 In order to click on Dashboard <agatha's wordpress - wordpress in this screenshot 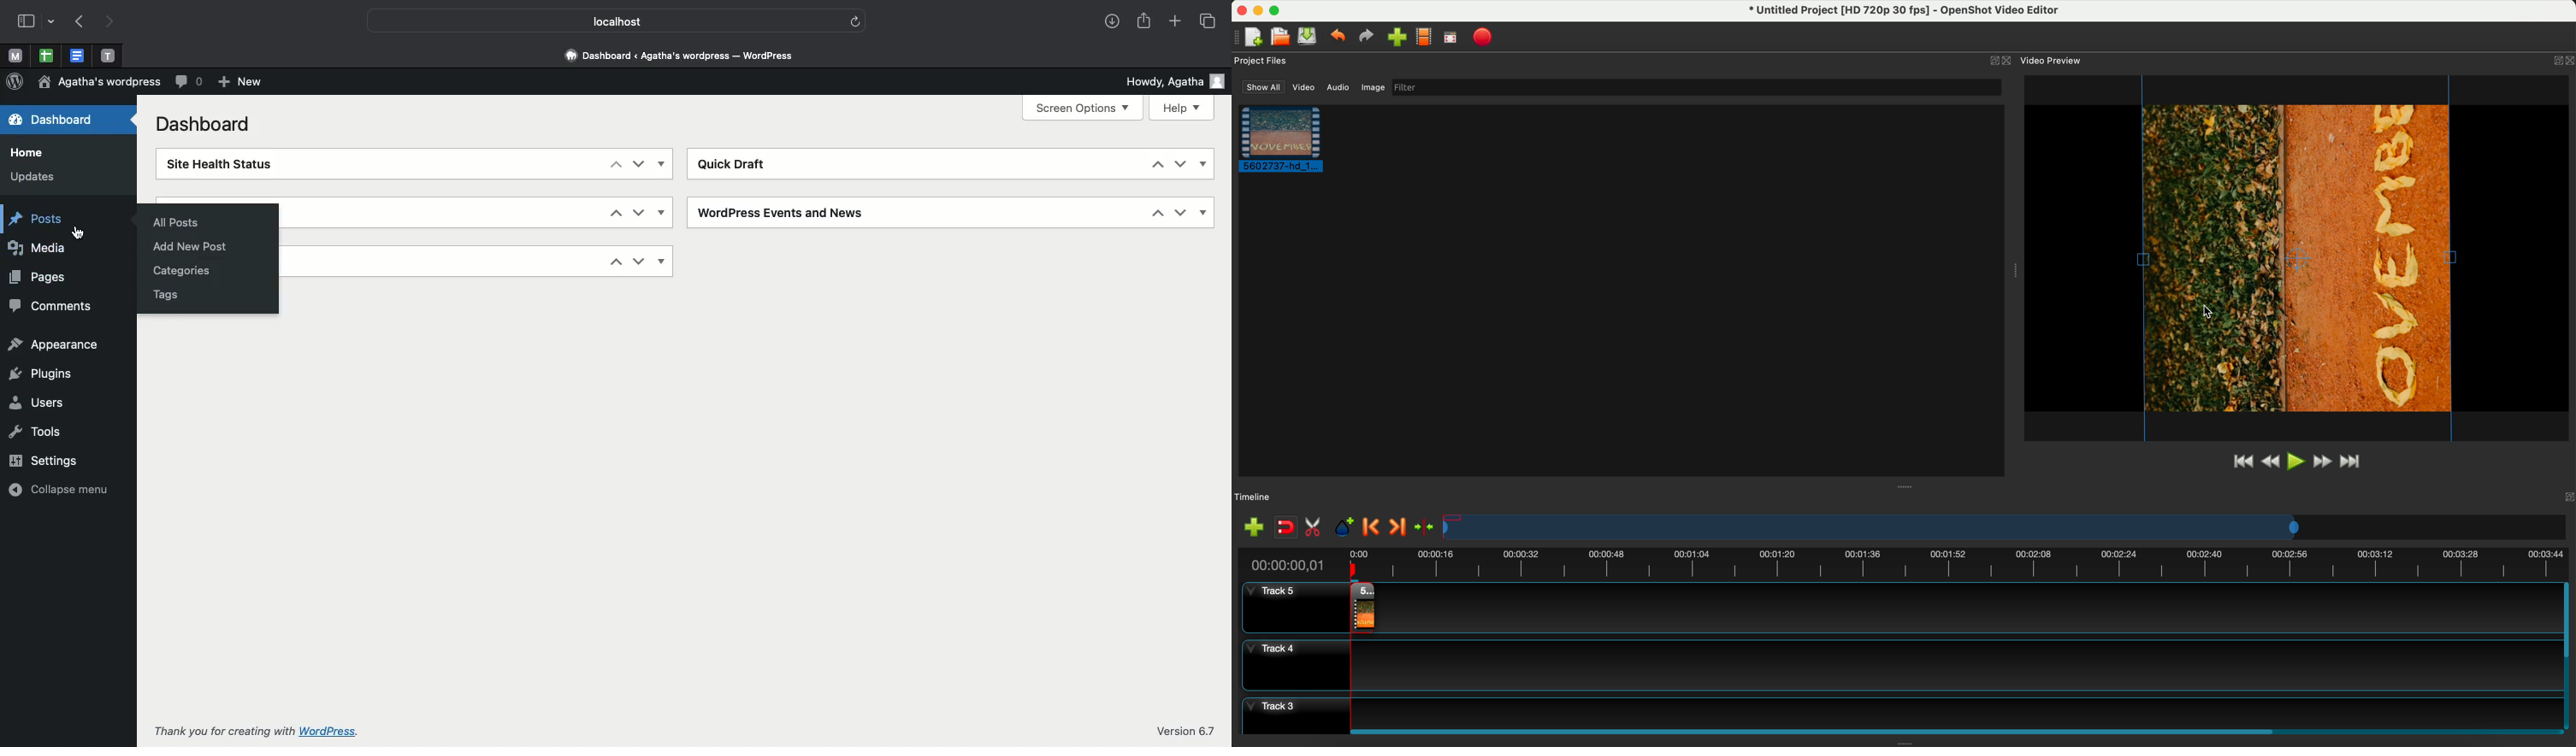, I will do `click(684, 56)`.